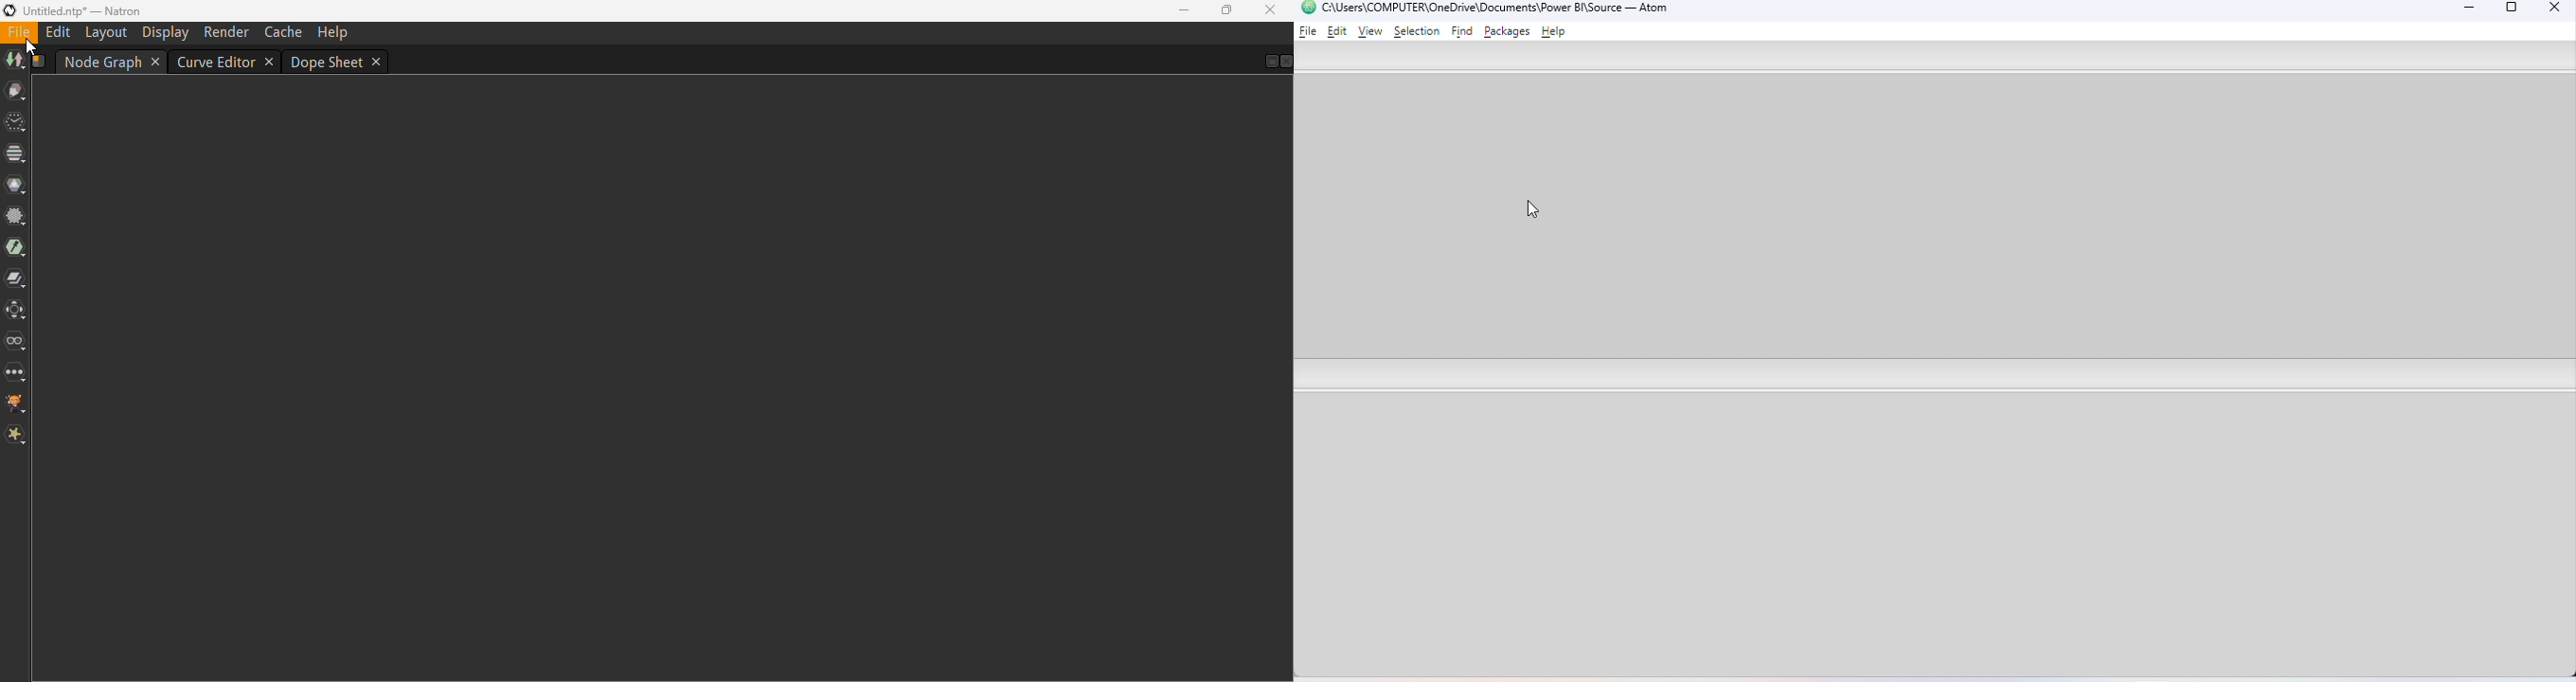 Image resolution: width=2576 pixels, height=700 pixels. What do you see at coordinates (1417, 31) in the screenshot?
I see `Selection` at bounding box center [1417, 31].